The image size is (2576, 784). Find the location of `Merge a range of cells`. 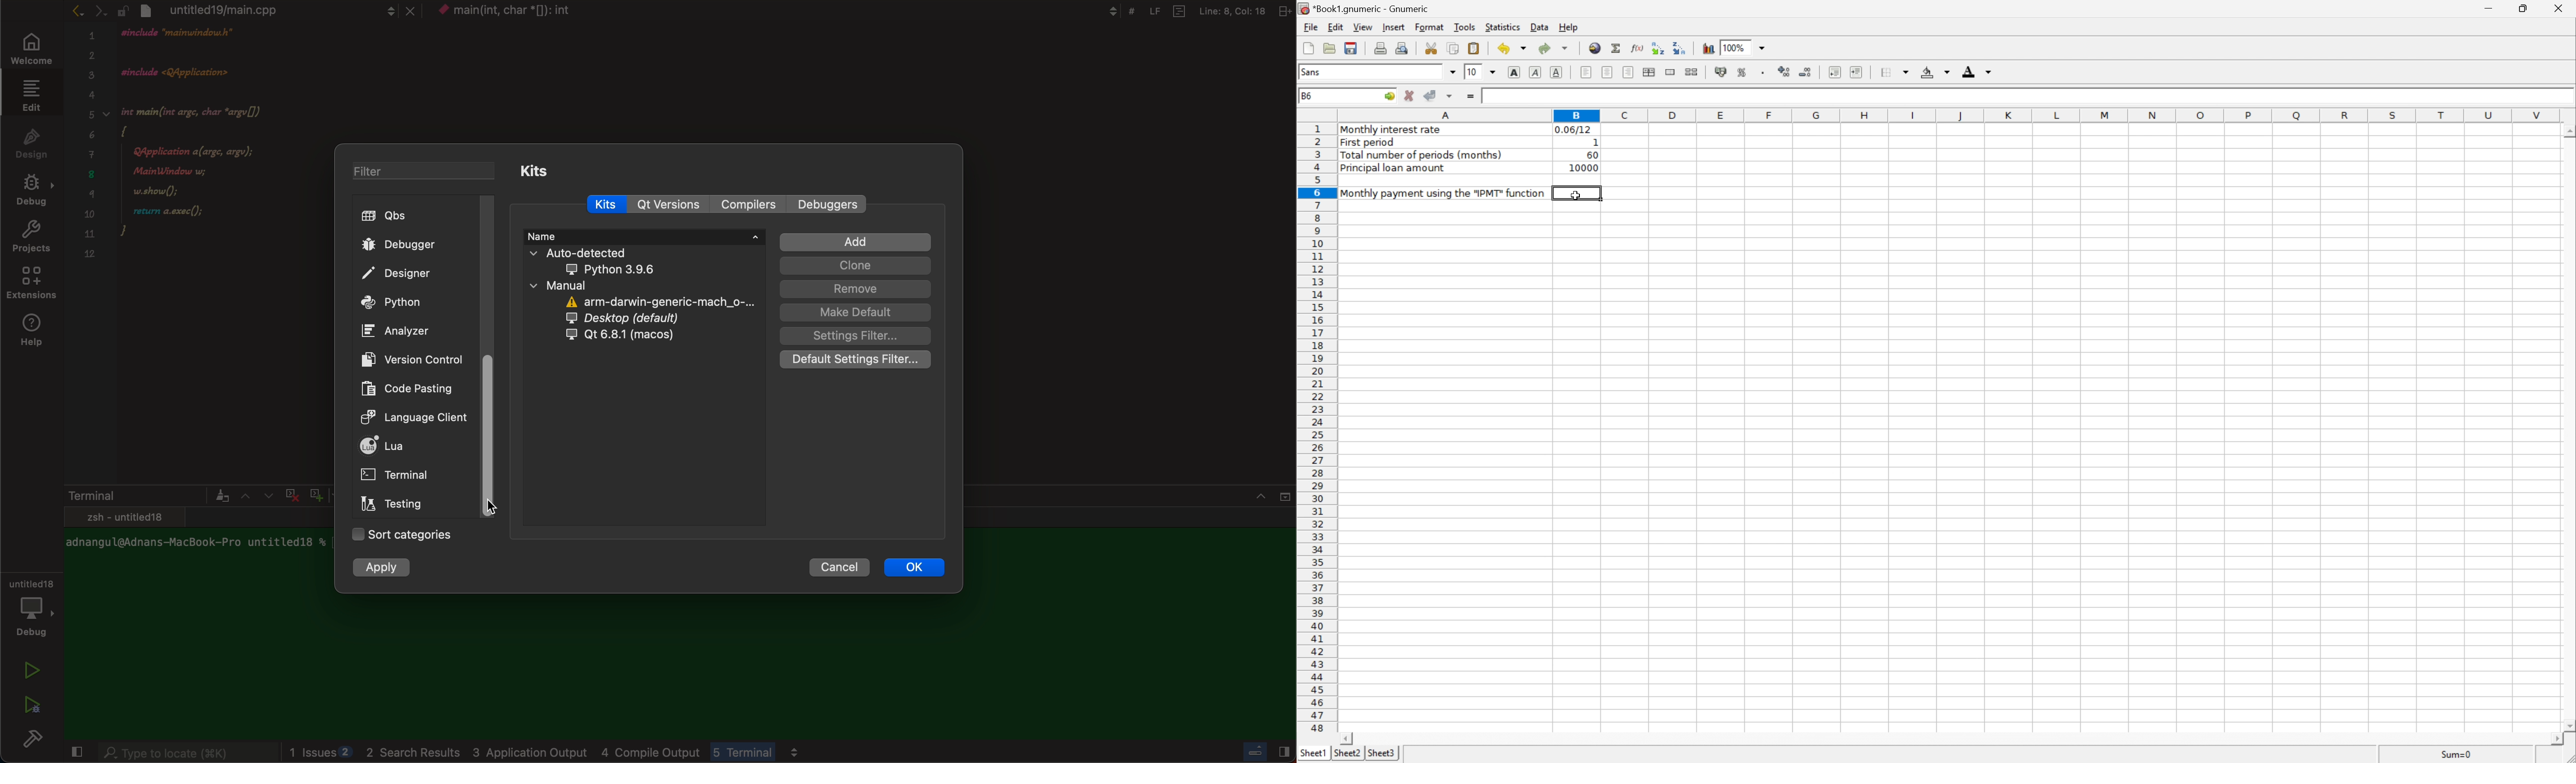

Merge a range of cells is located at coordinates (1672, 73).